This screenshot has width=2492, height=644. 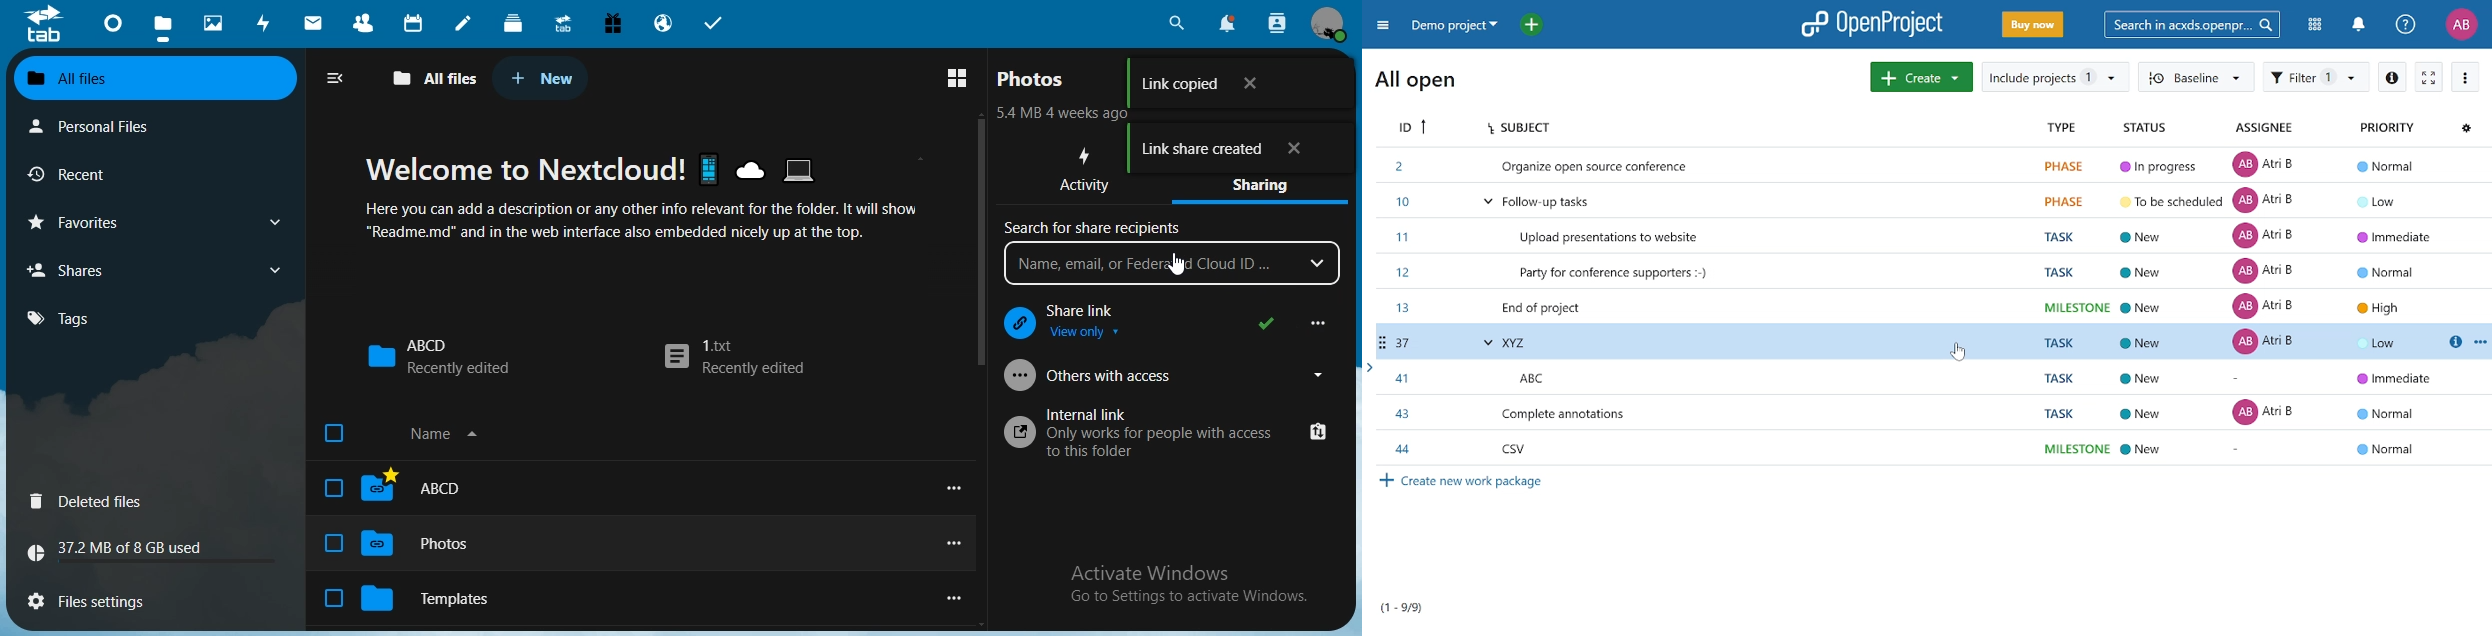 I want to click on deck, so click(x=513, y=22).